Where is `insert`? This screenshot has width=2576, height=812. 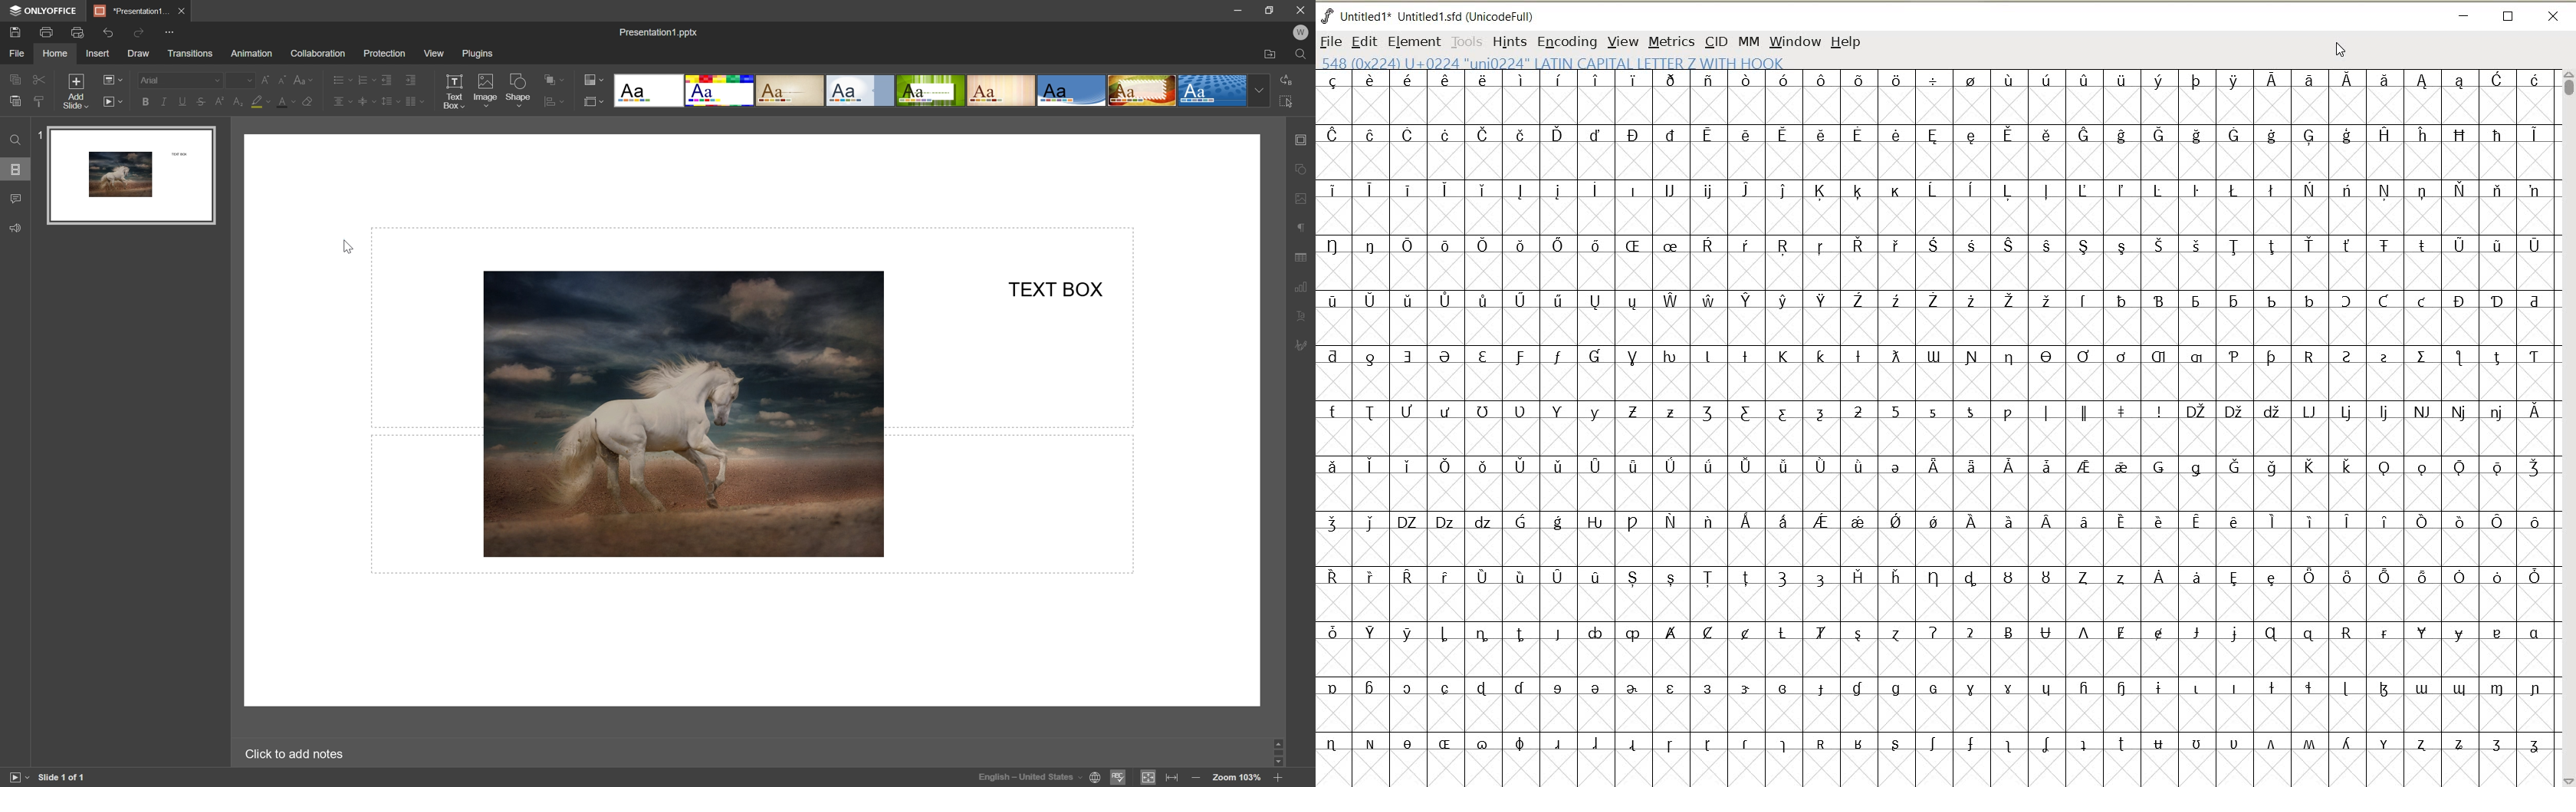 insert is located at coordinates (100, 54).